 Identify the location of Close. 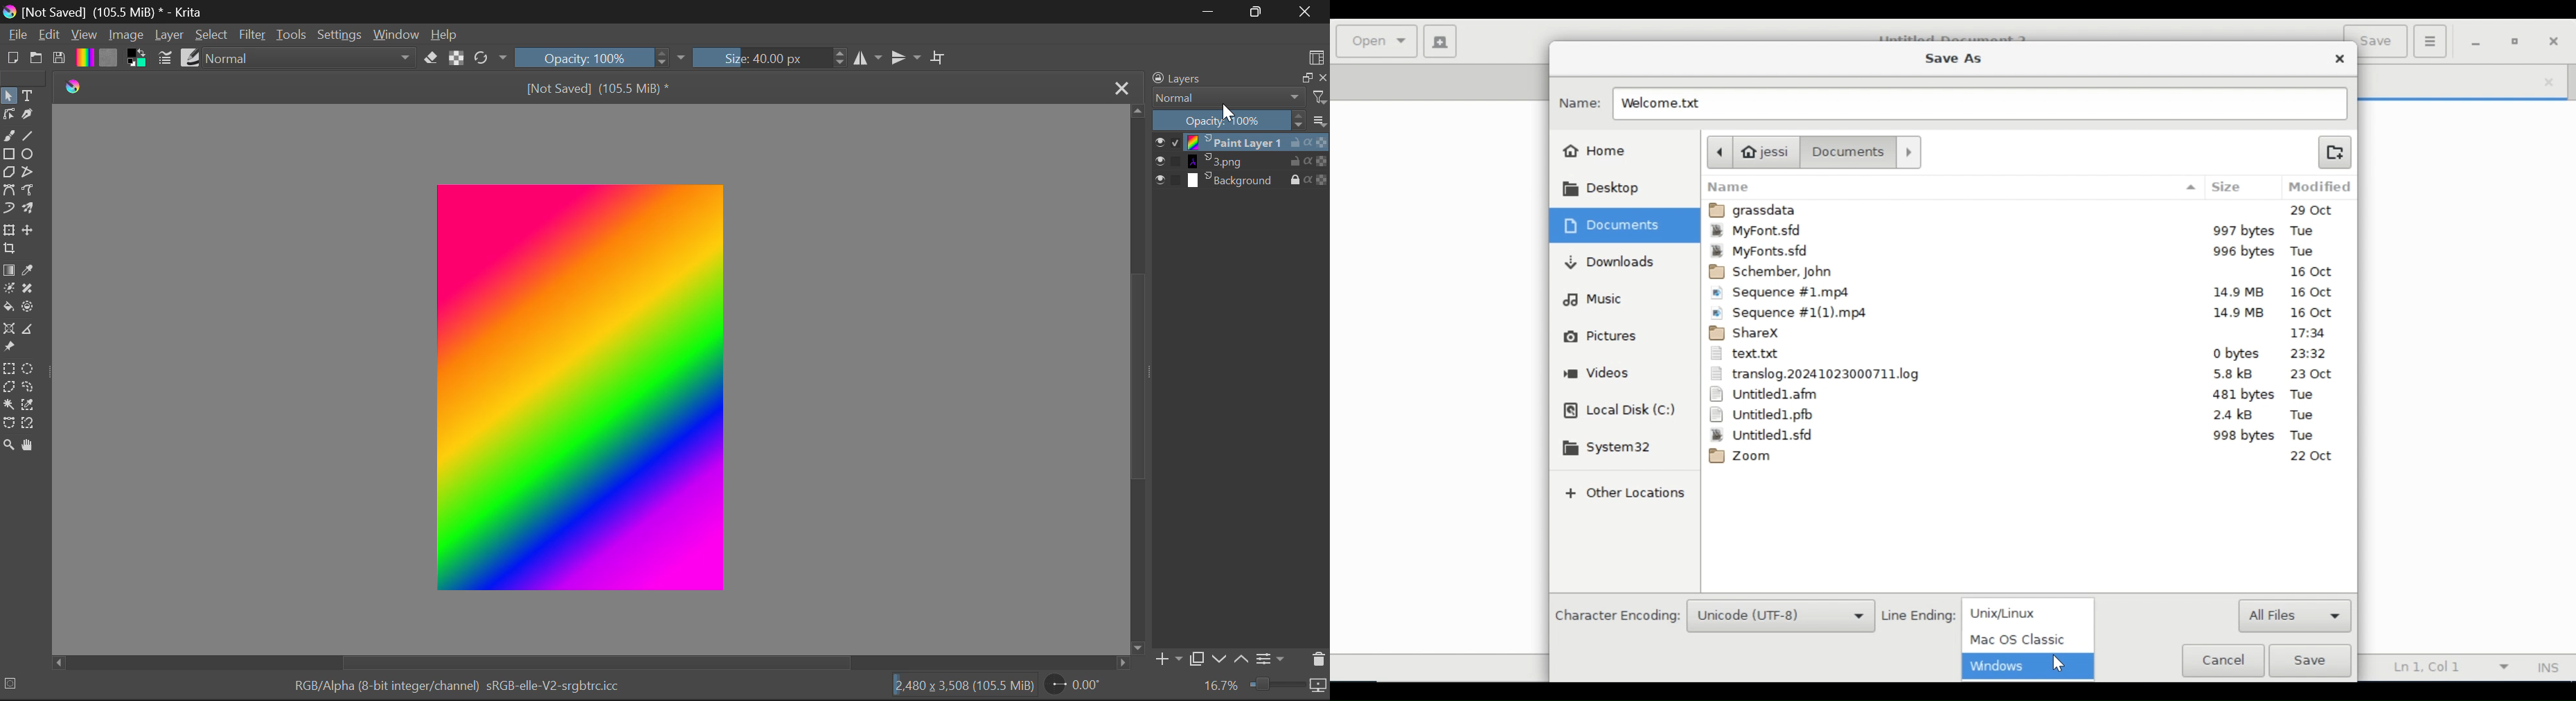
(1304, 12).